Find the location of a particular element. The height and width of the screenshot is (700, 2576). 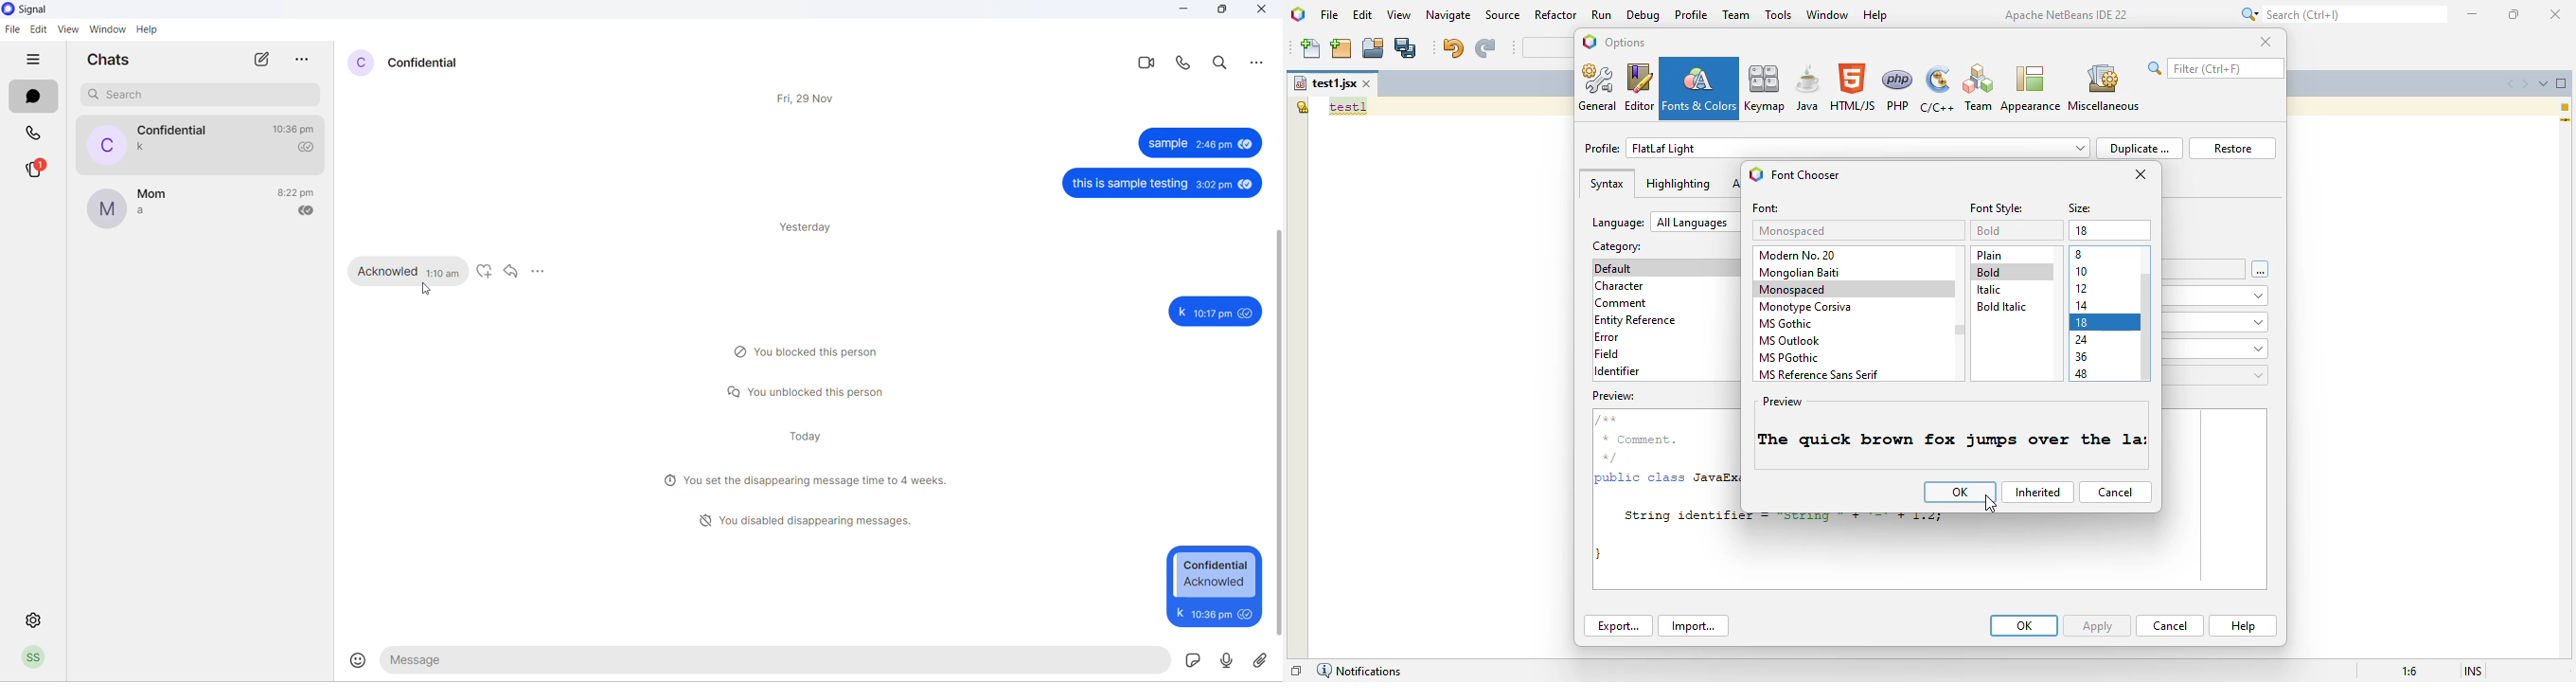

contact name is located at coordinates (175, 130).